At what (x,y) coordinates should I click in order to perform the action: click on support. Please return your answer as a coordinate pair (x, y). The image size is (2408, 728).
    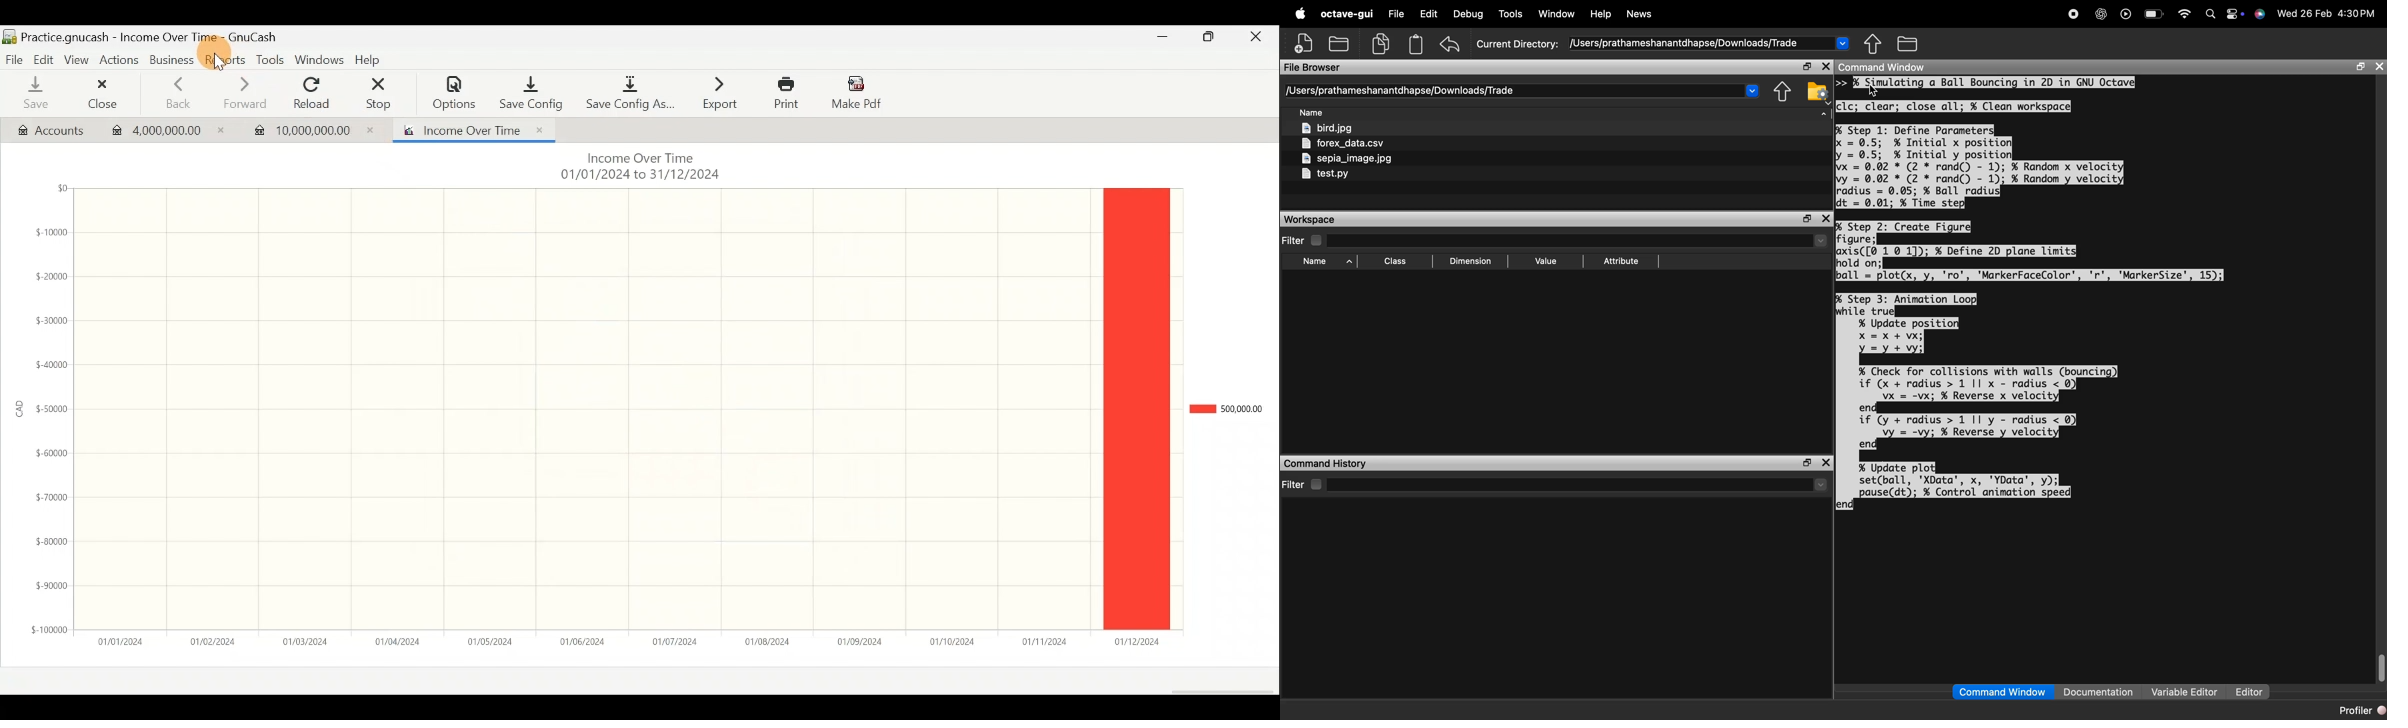
    Looking at the image, I should click on (2260, 15).